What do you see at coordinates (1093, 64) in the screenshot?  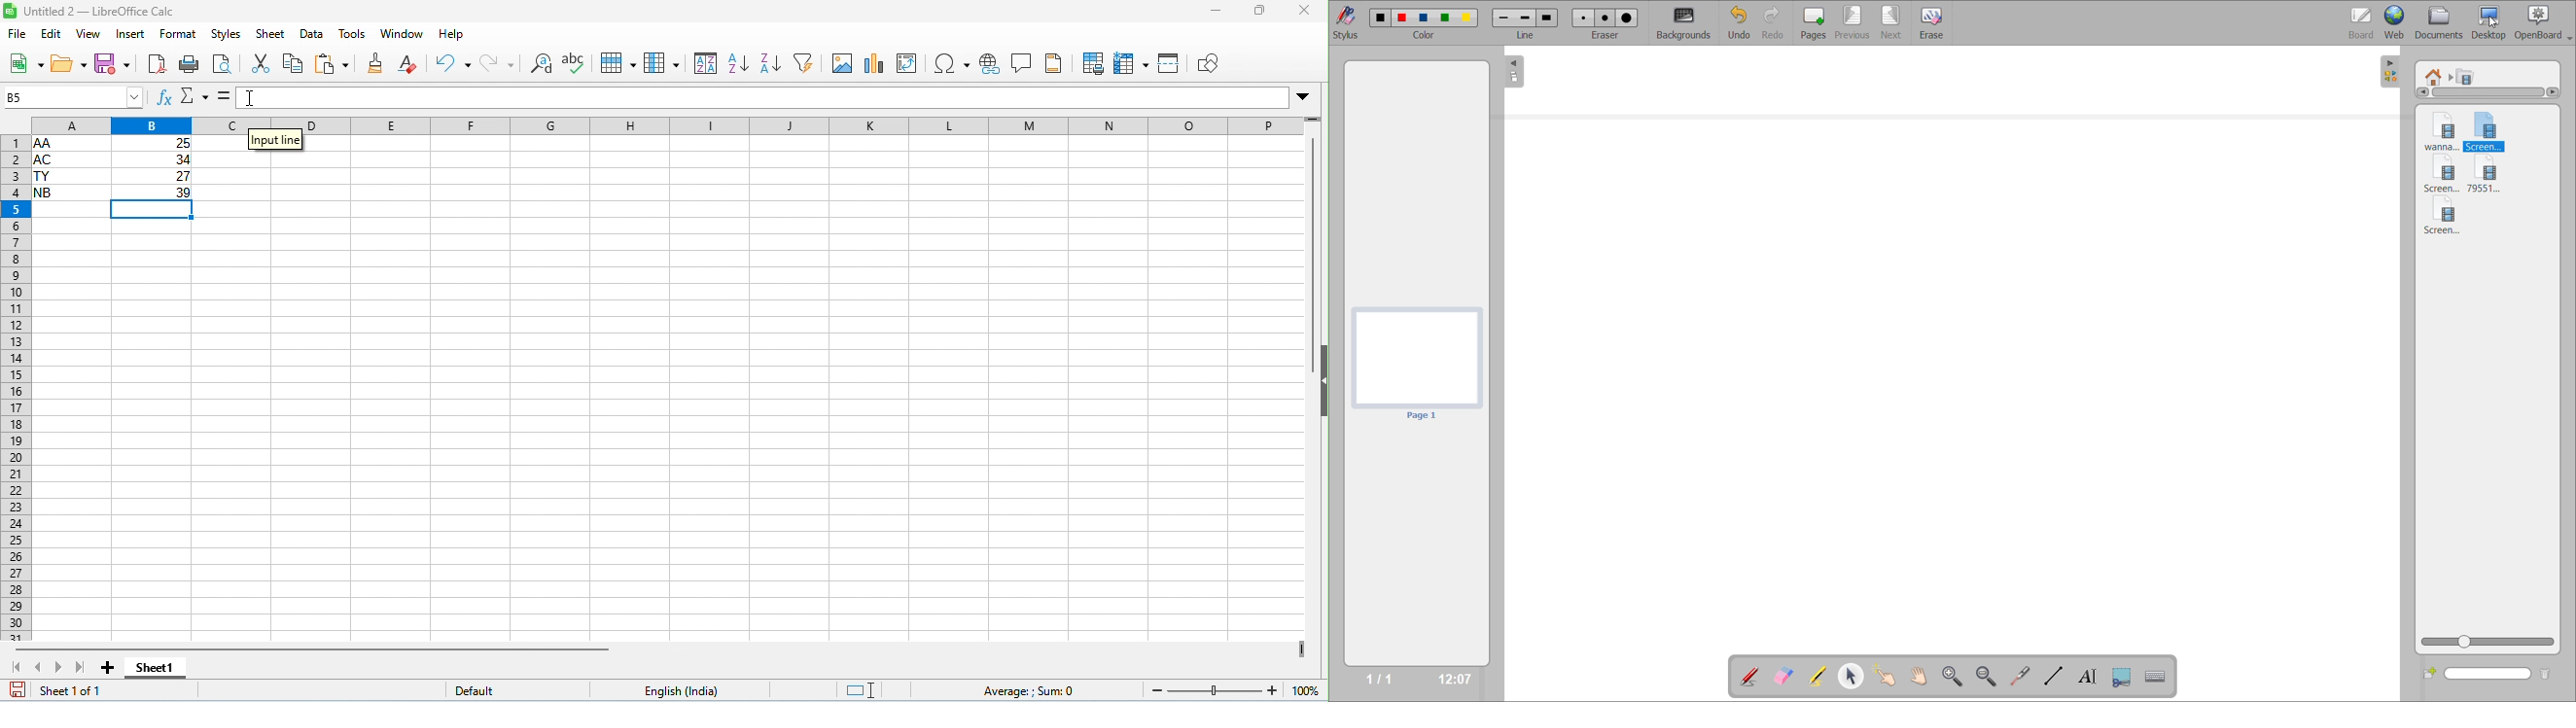 I see `define print area` at bounding box center [1093, 64].